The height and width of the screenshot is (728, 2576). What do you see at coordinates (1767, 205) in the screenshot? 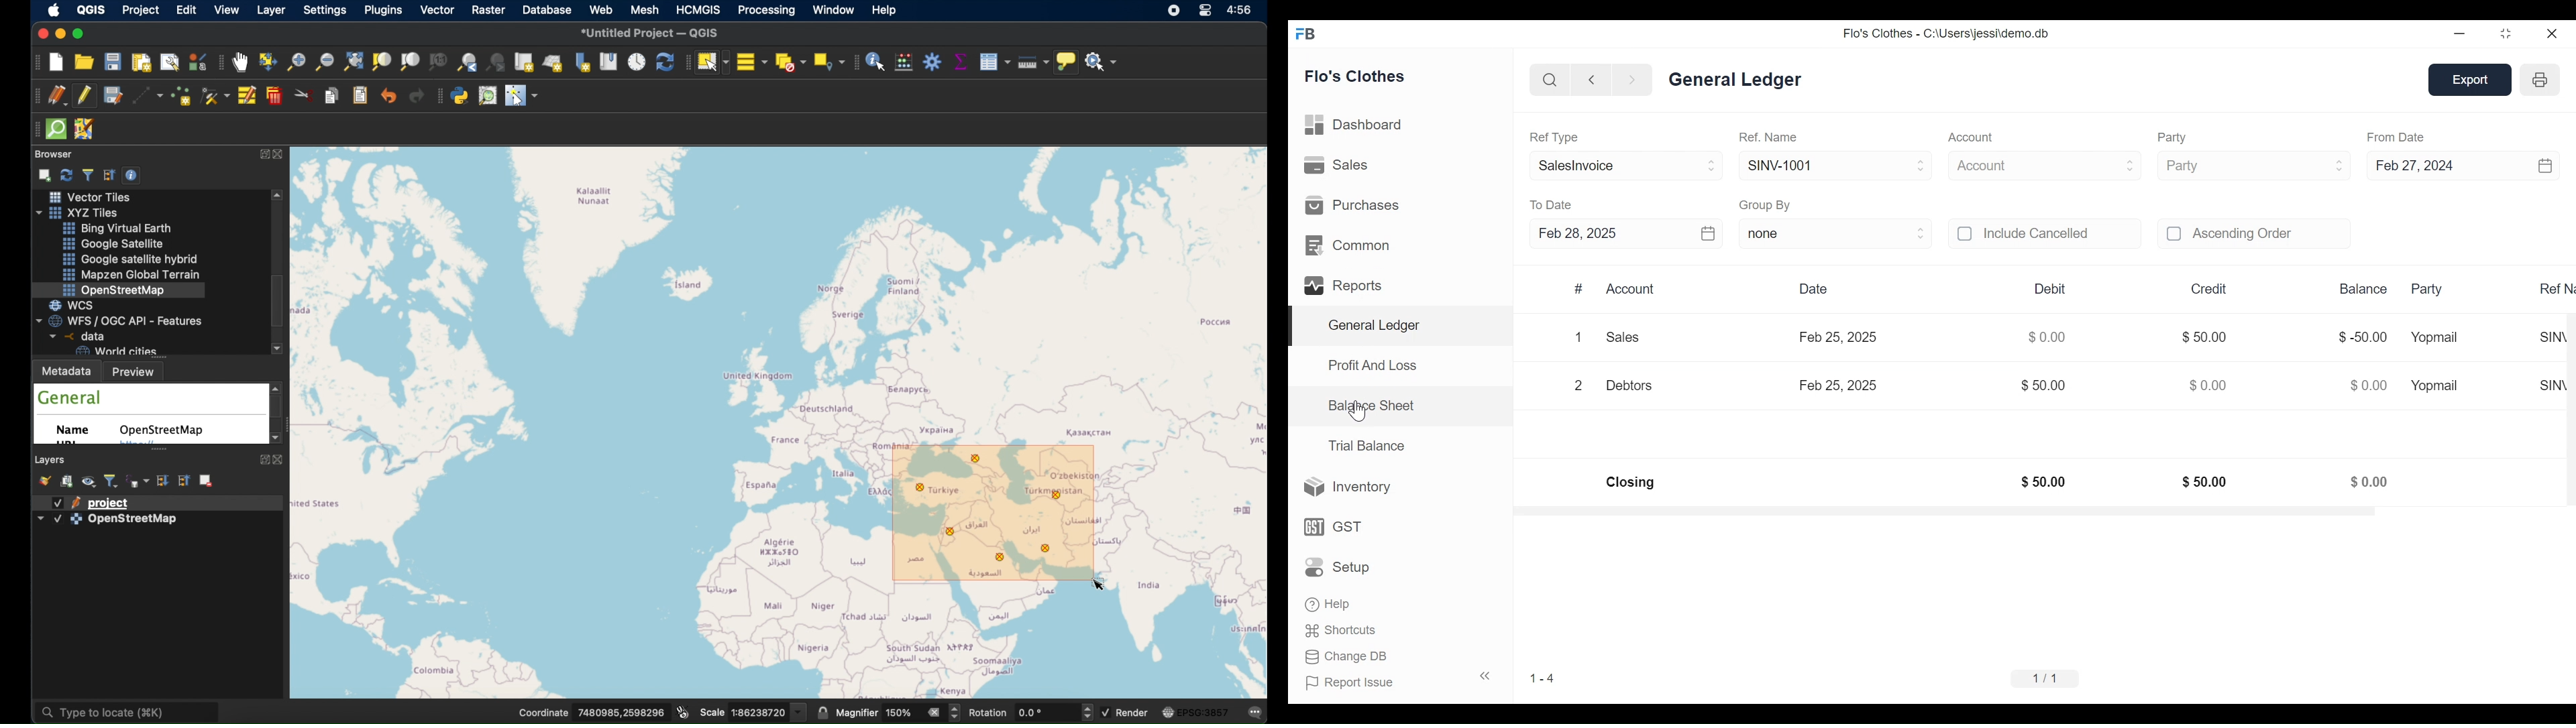
I see `Group By` at bounding box center [1767, 205].